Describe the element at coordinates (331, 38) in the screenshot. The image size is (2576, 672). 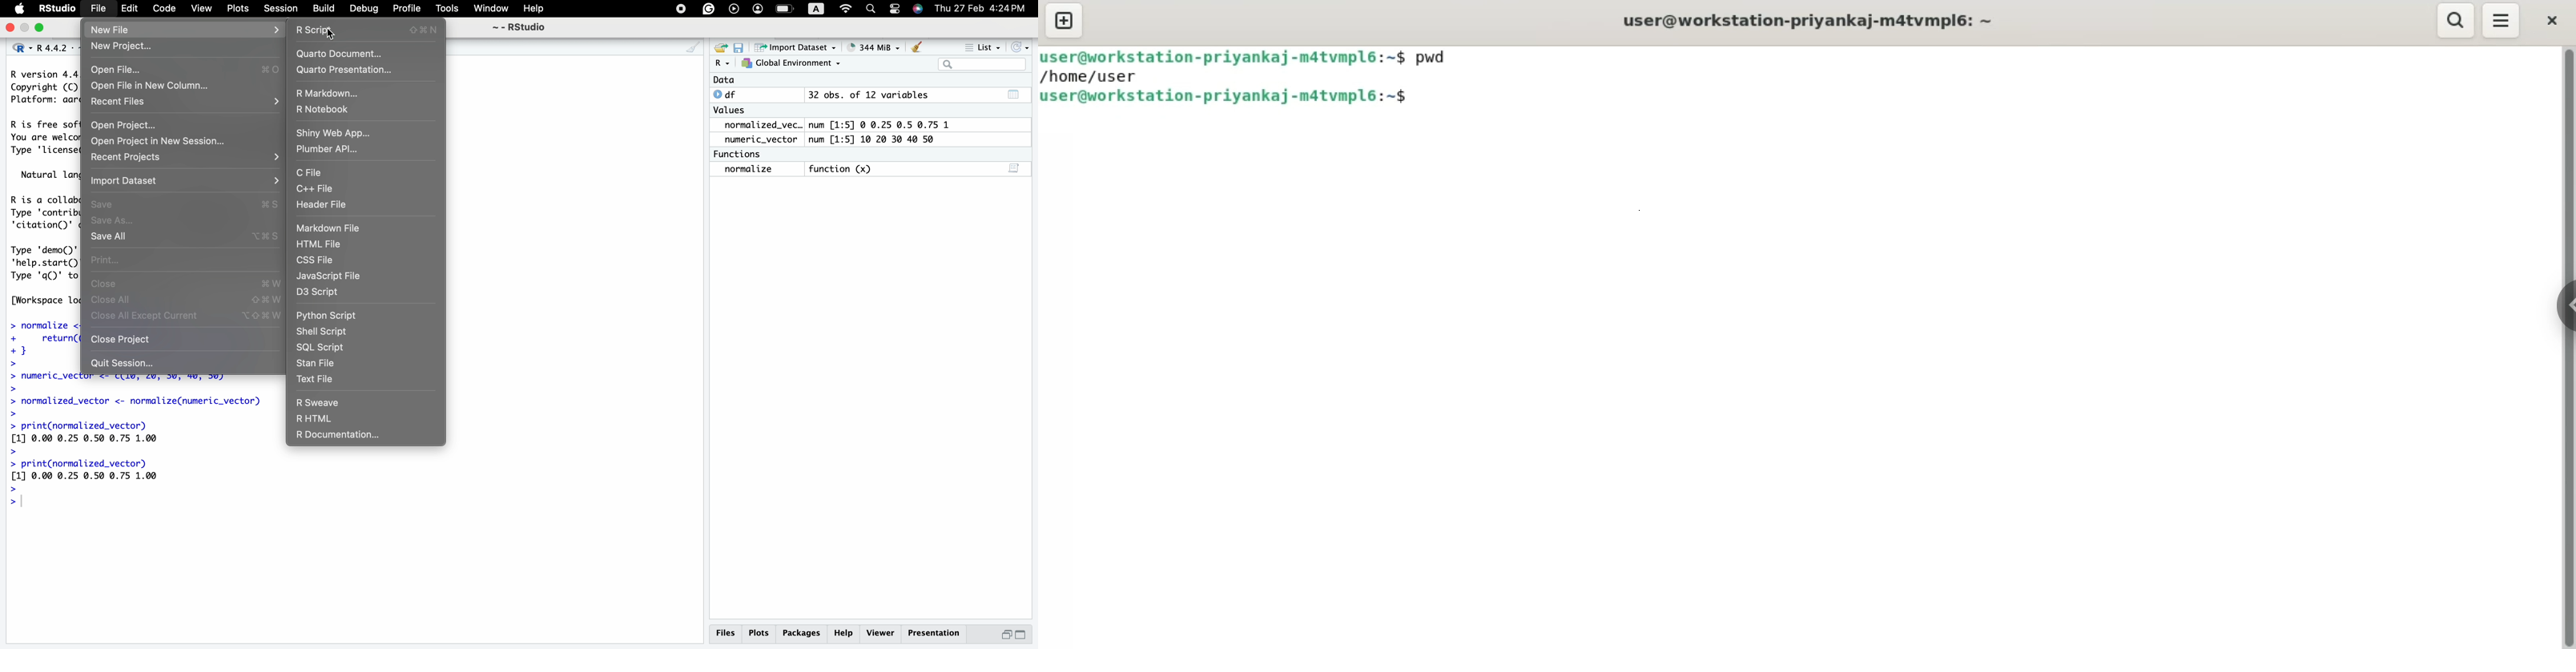
I see `Cursor` at that location.